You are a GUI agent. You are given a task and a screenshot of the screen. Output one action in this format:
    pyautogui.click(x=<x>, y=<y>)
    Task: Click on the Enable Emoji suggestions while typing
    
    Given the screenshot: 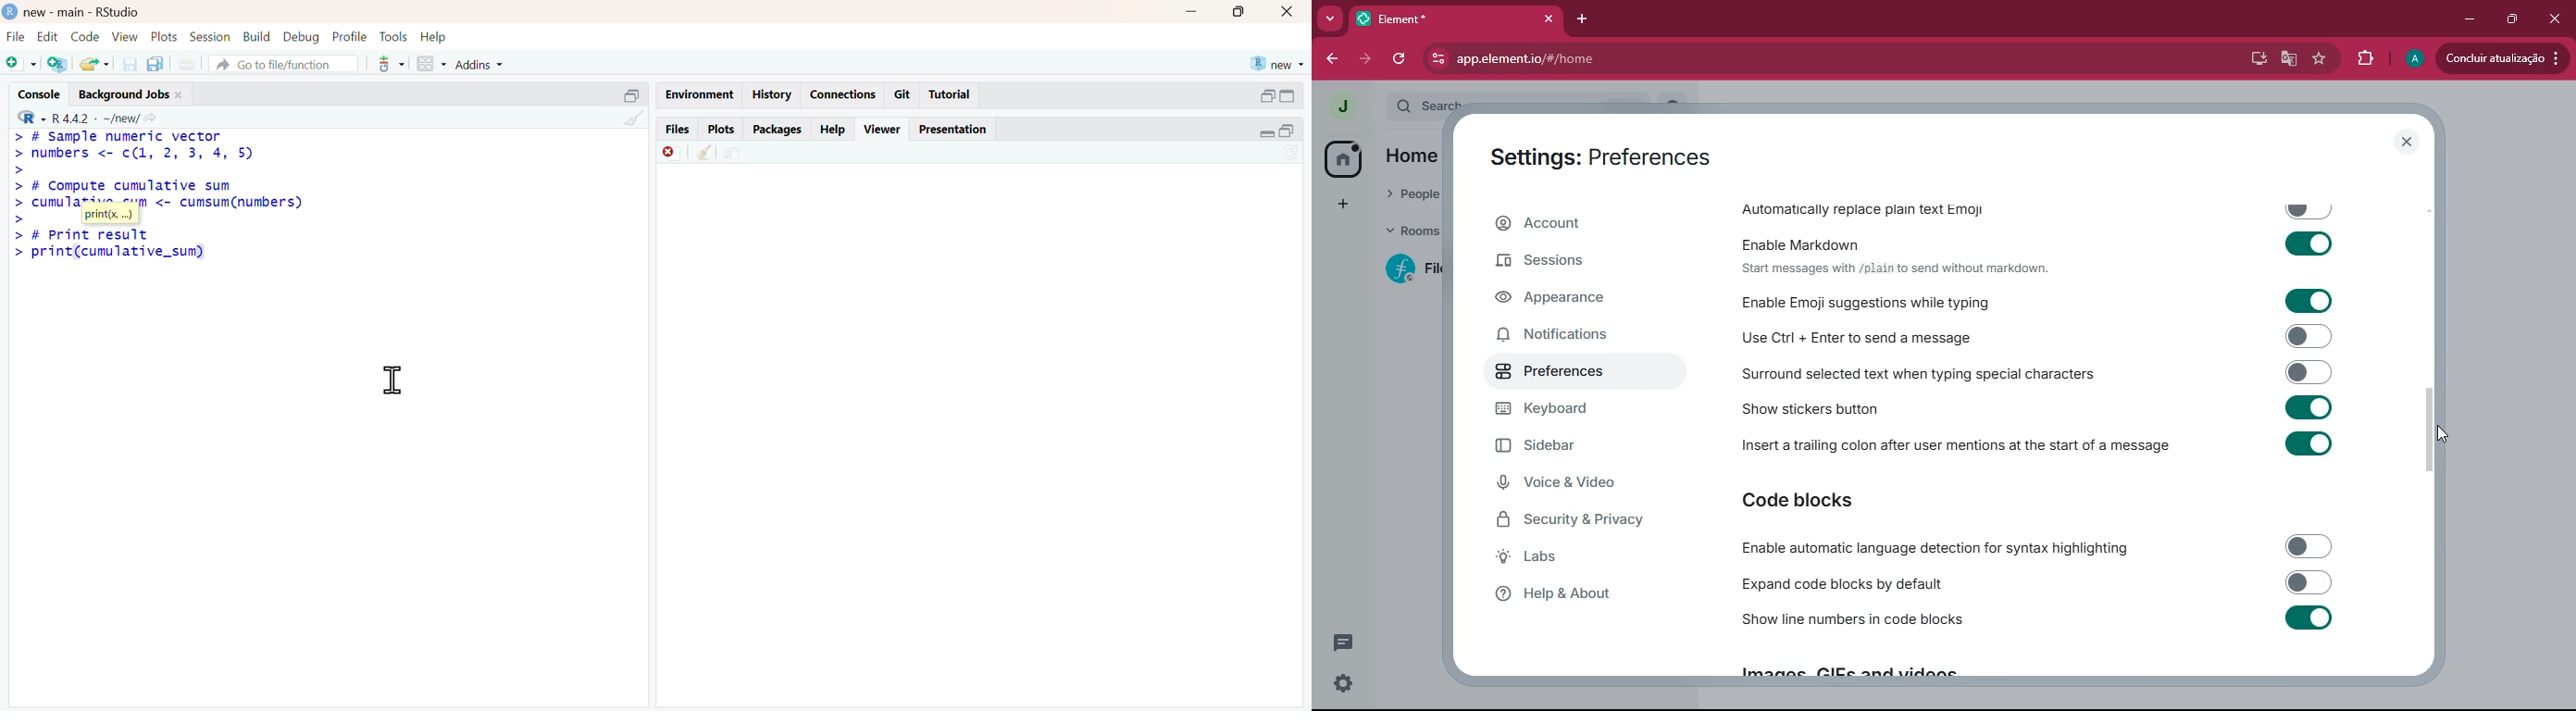 What is the action you would take?
    pyautogui.click(x=2047, y=301)
    